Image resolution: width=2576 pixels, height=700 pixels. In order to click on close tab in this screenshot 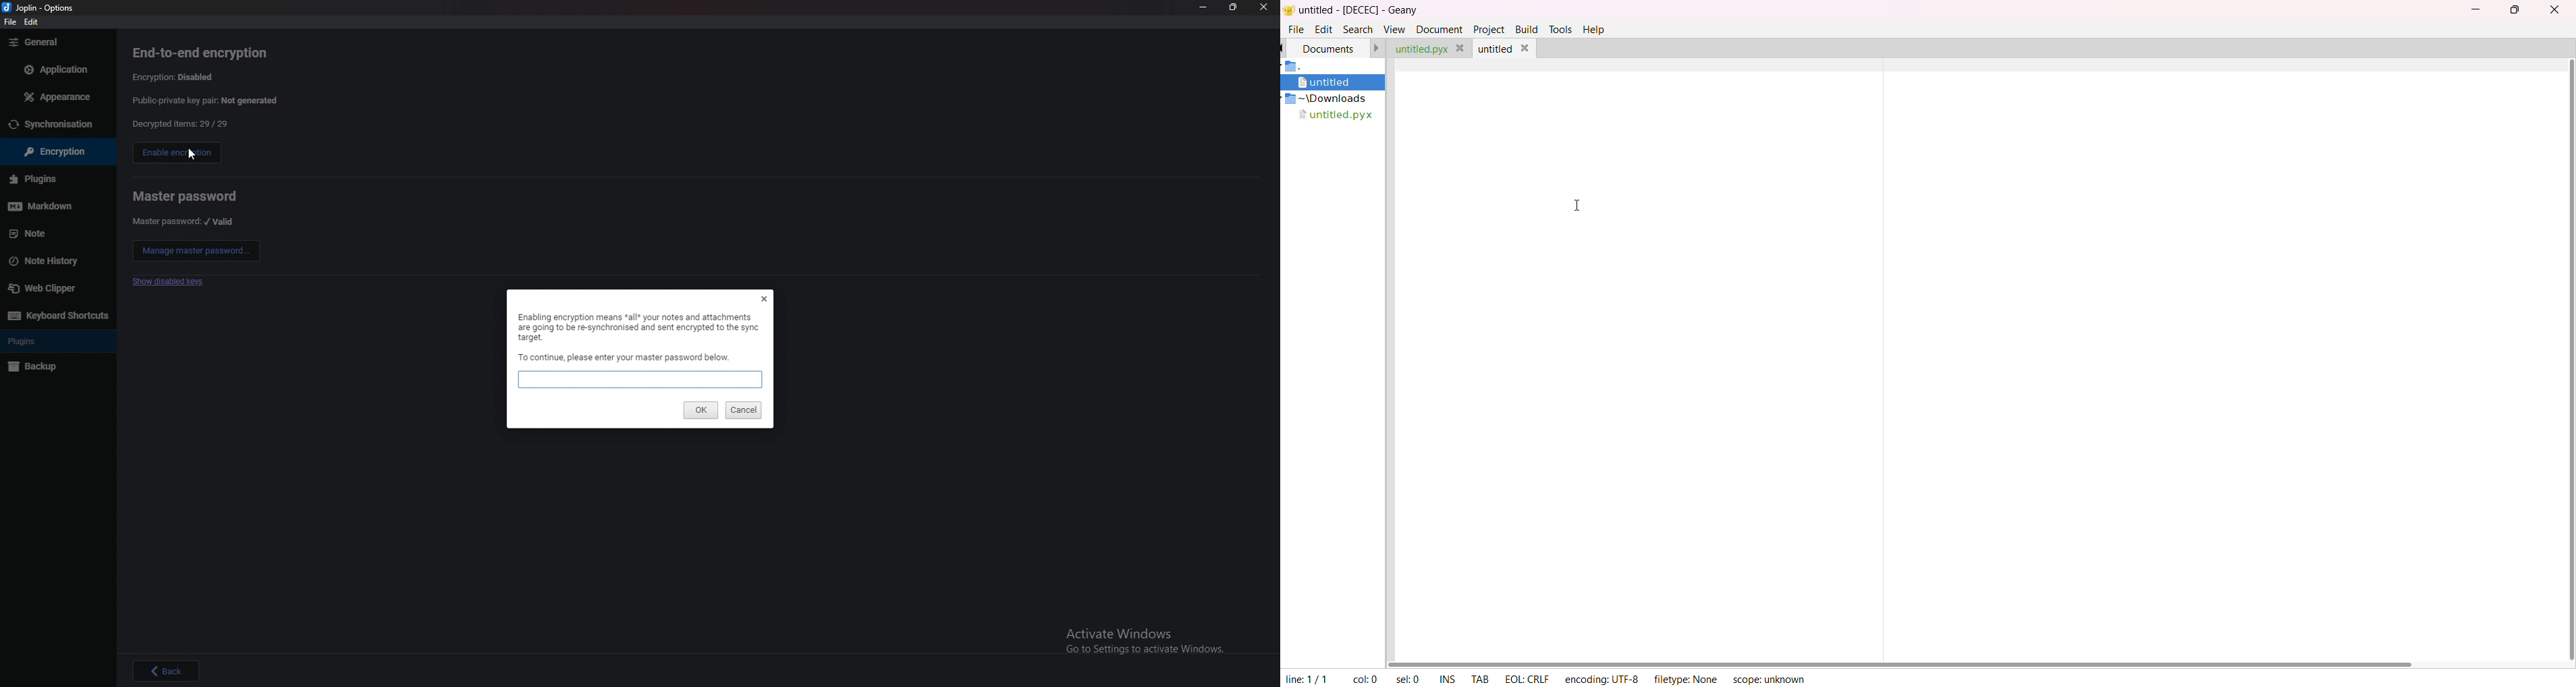, I will do `click(1461, 48)`.